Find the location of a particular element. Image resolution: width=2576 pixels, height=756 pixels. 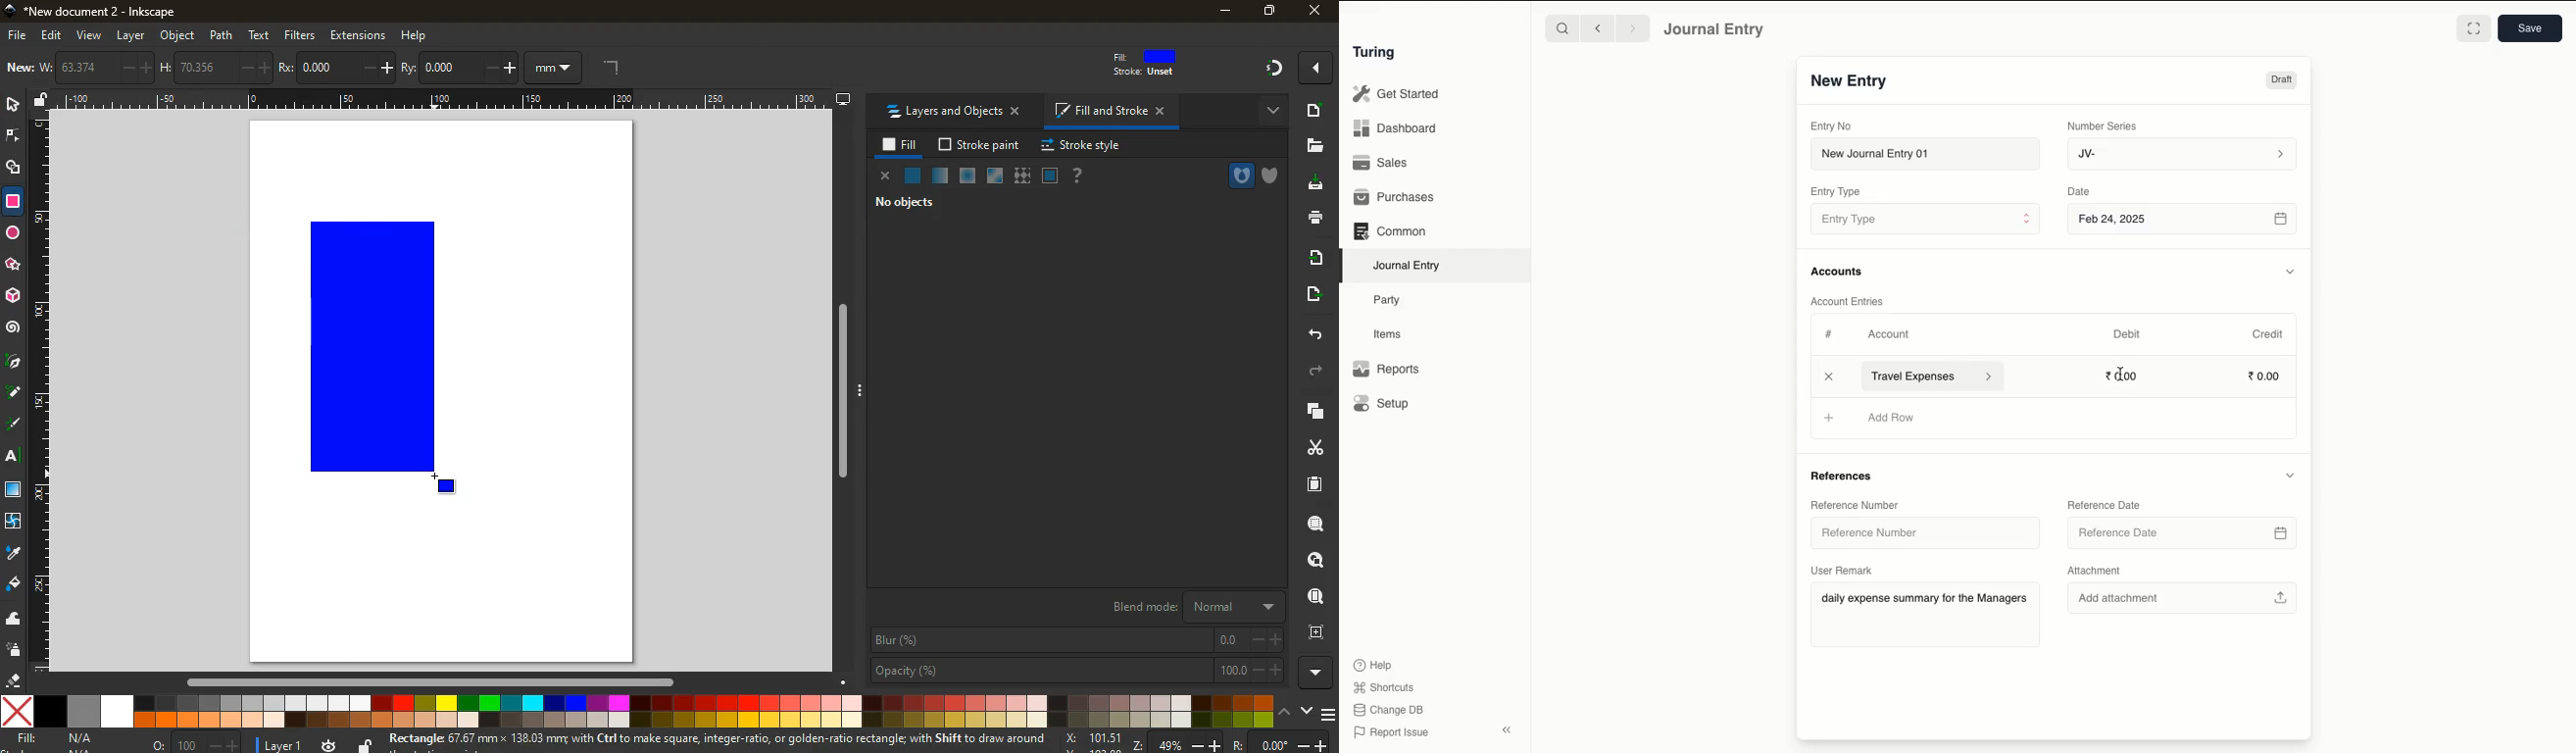

Turing is located at coordinates (1378, 53).